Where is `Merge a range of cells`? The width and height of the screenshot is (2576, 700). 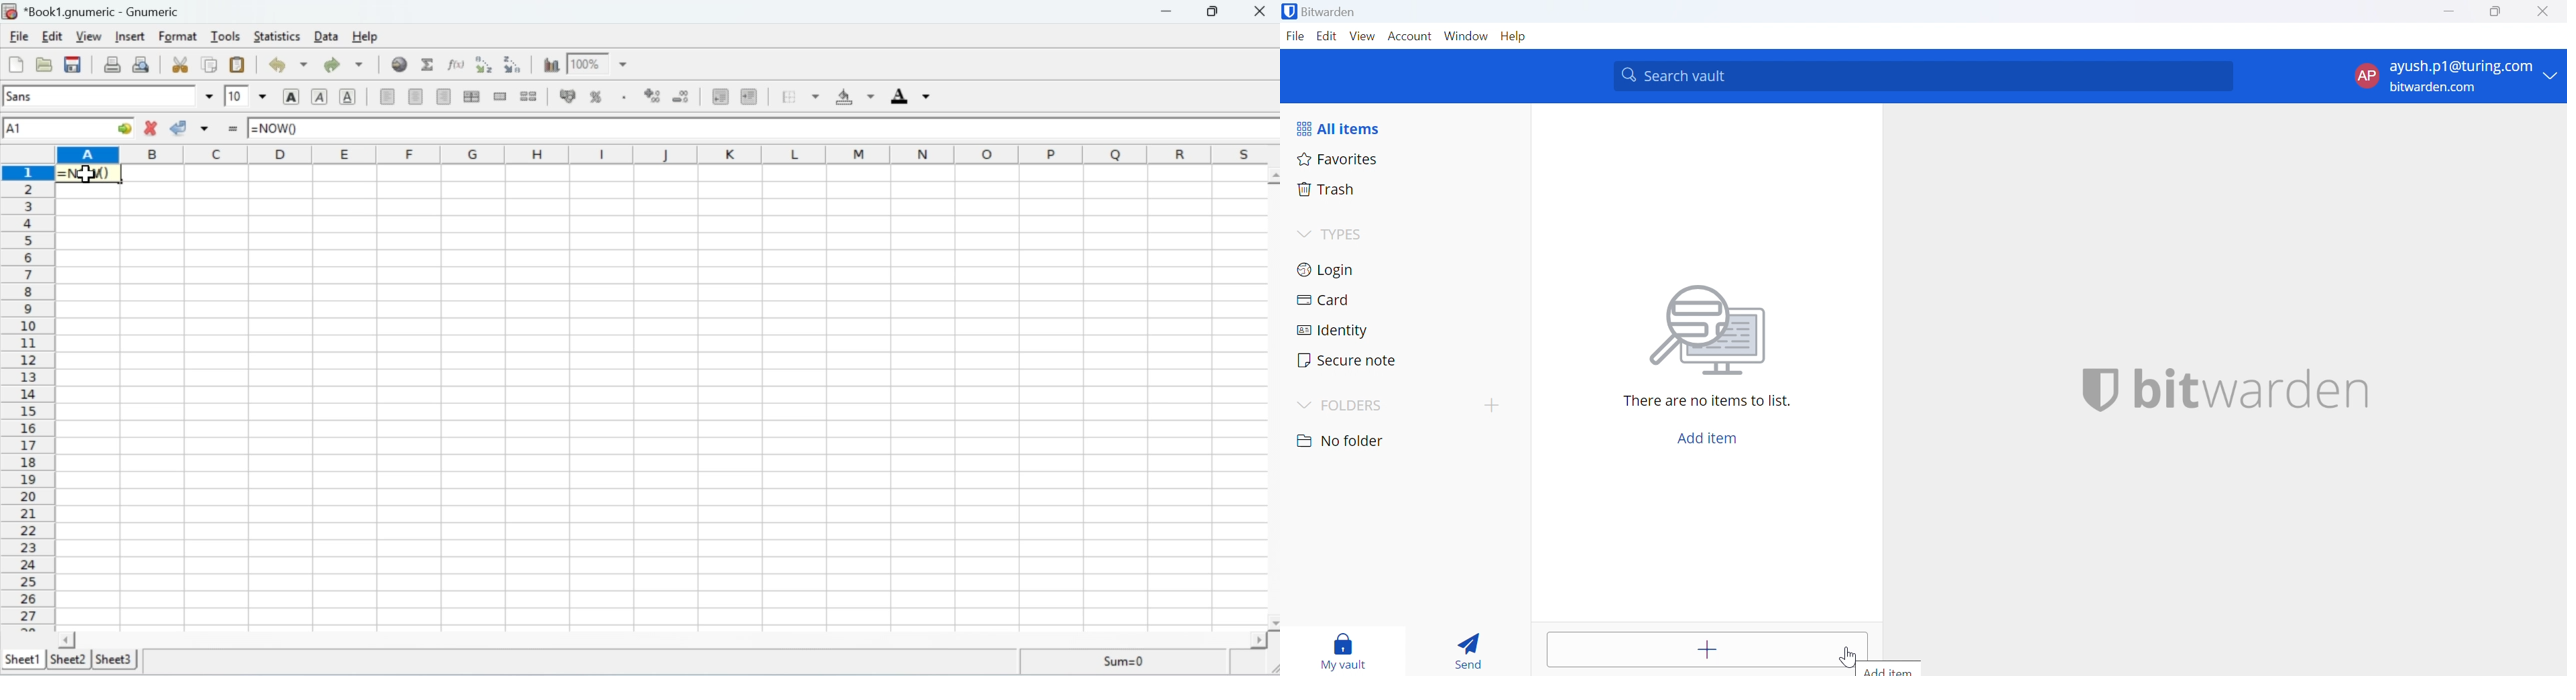 Merge a range of cells is located at coordinates (502, 97).